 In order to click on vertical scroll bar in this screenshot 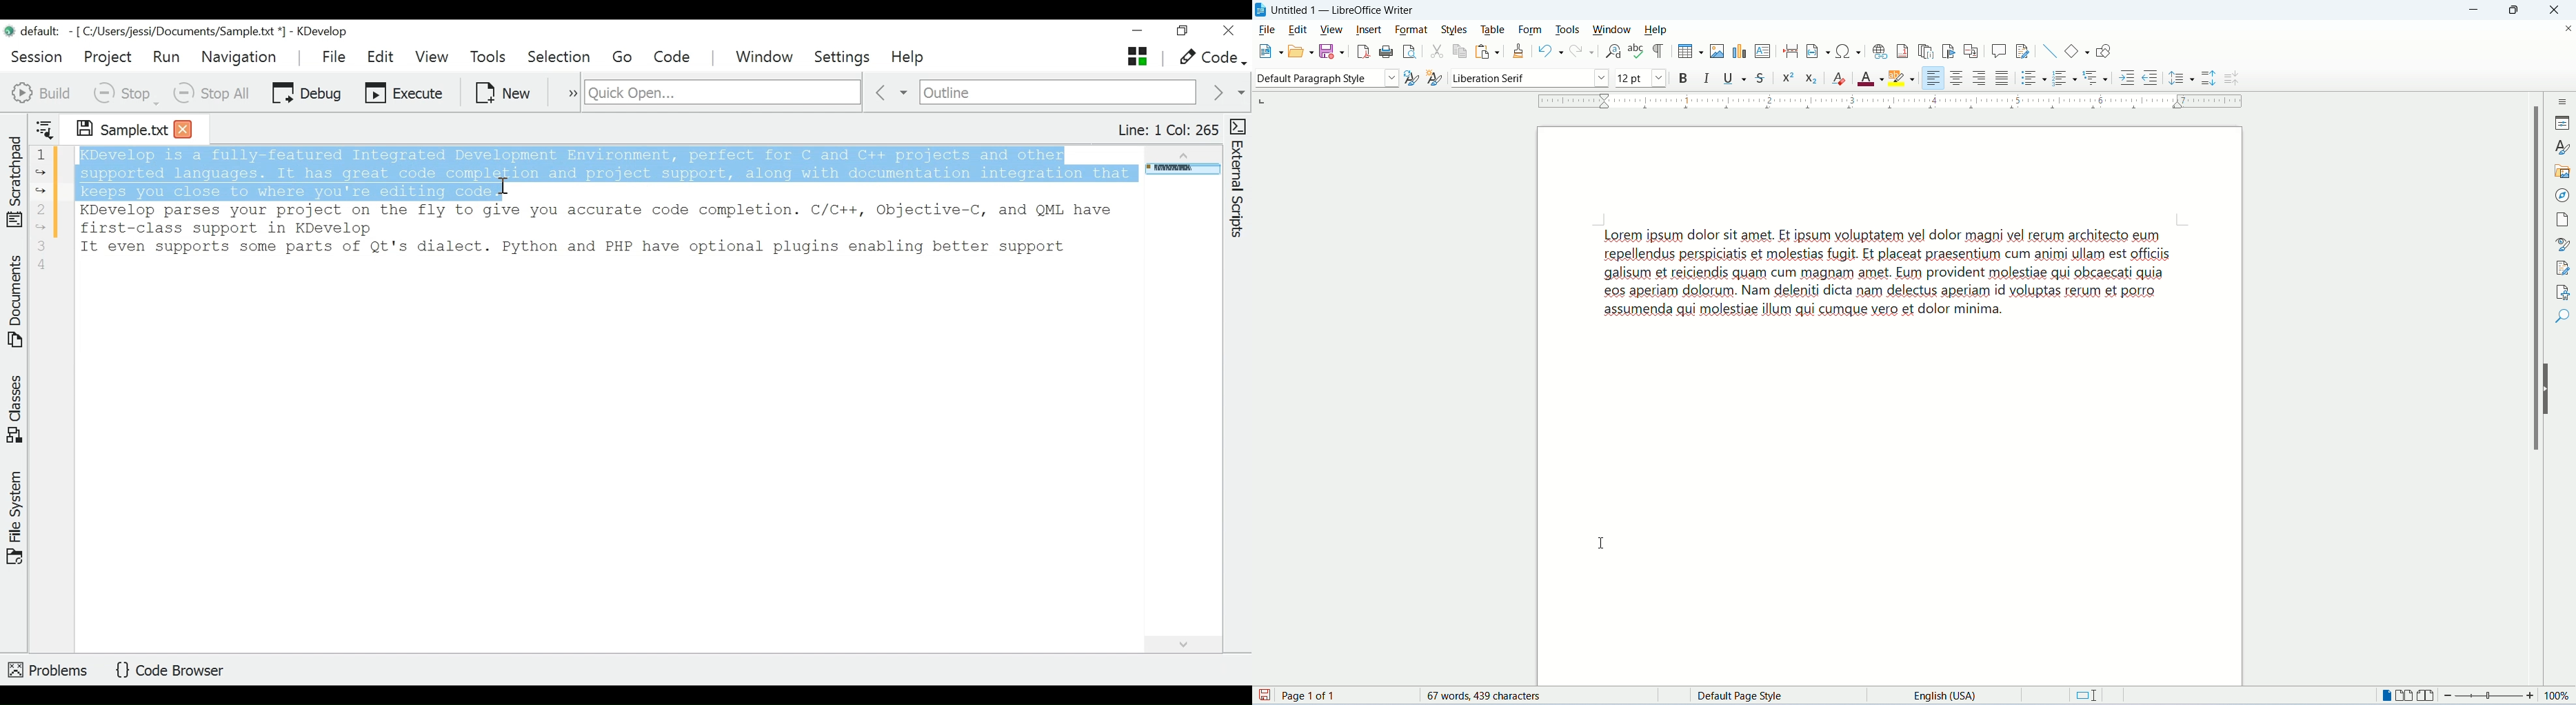, I will do `click(2537, 392)`.